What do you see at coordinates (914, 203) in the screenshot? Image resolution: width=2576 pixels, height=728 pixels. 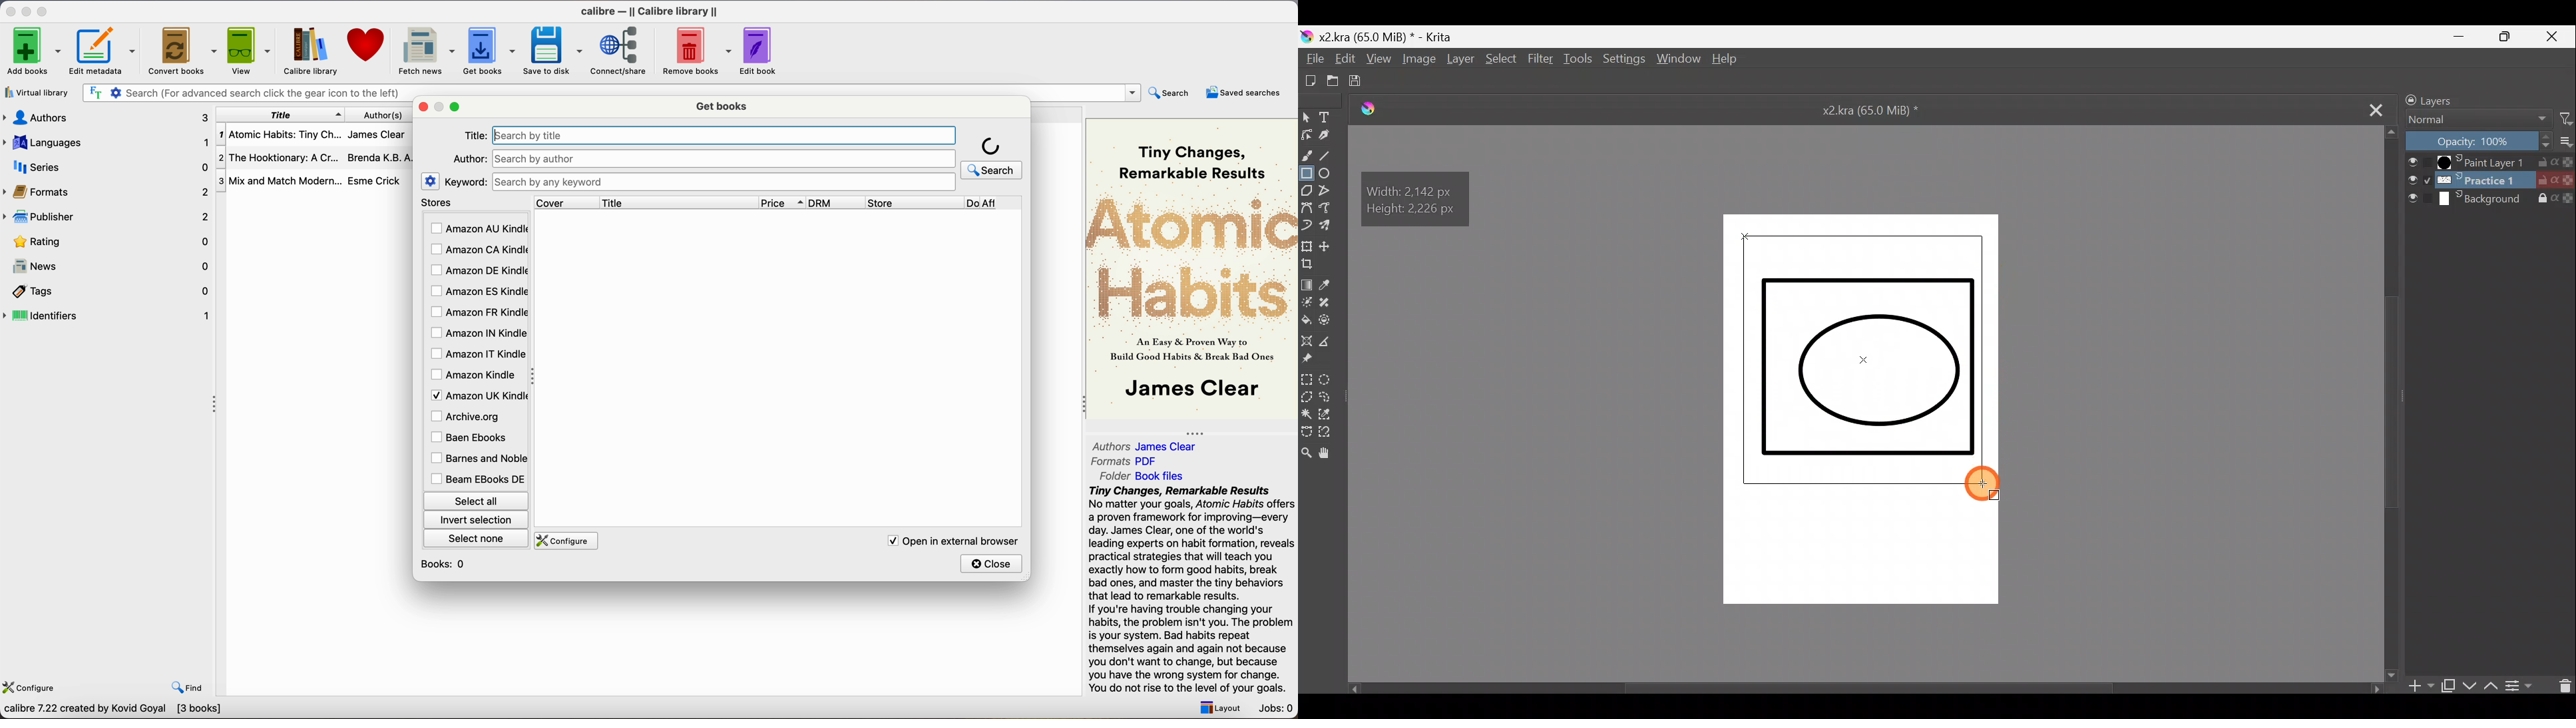 I see `store` at bounding box center [914, 203].